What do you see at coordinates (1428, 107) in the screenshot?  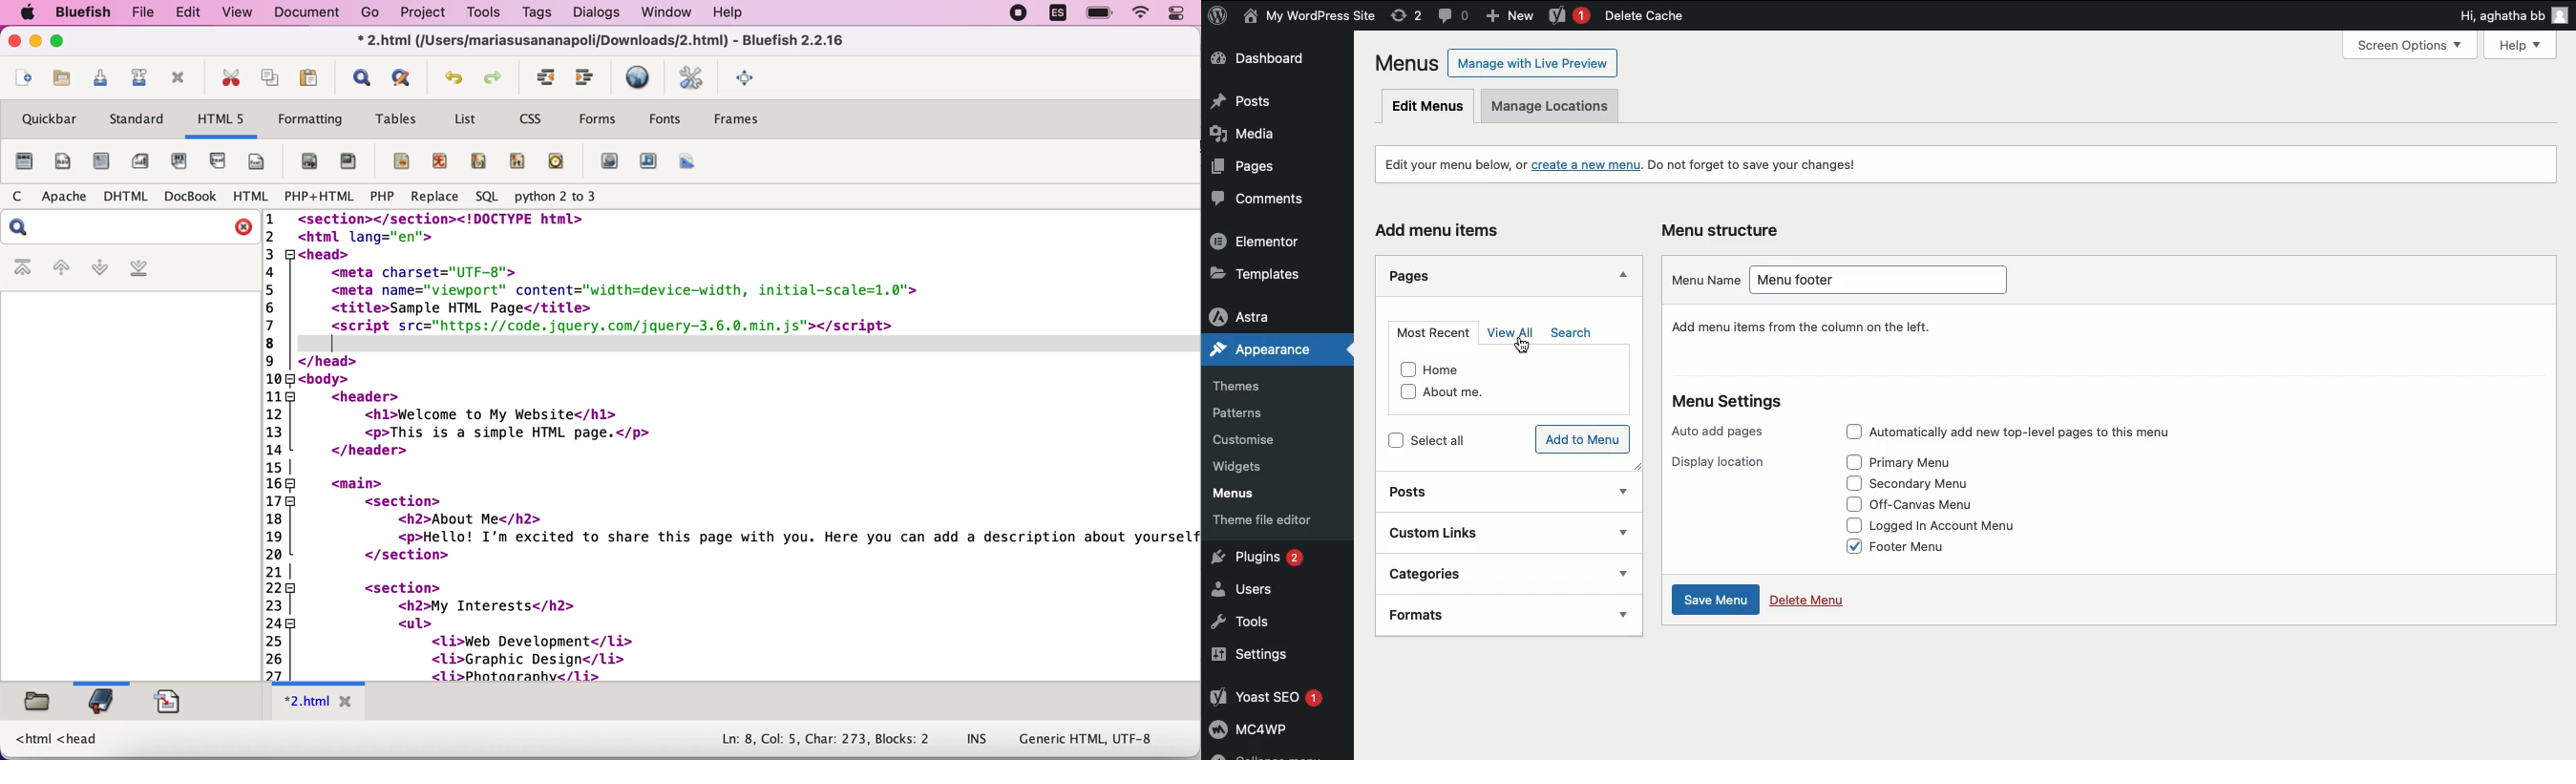 I see `Edit menus` at bounding box center [1428, 107].